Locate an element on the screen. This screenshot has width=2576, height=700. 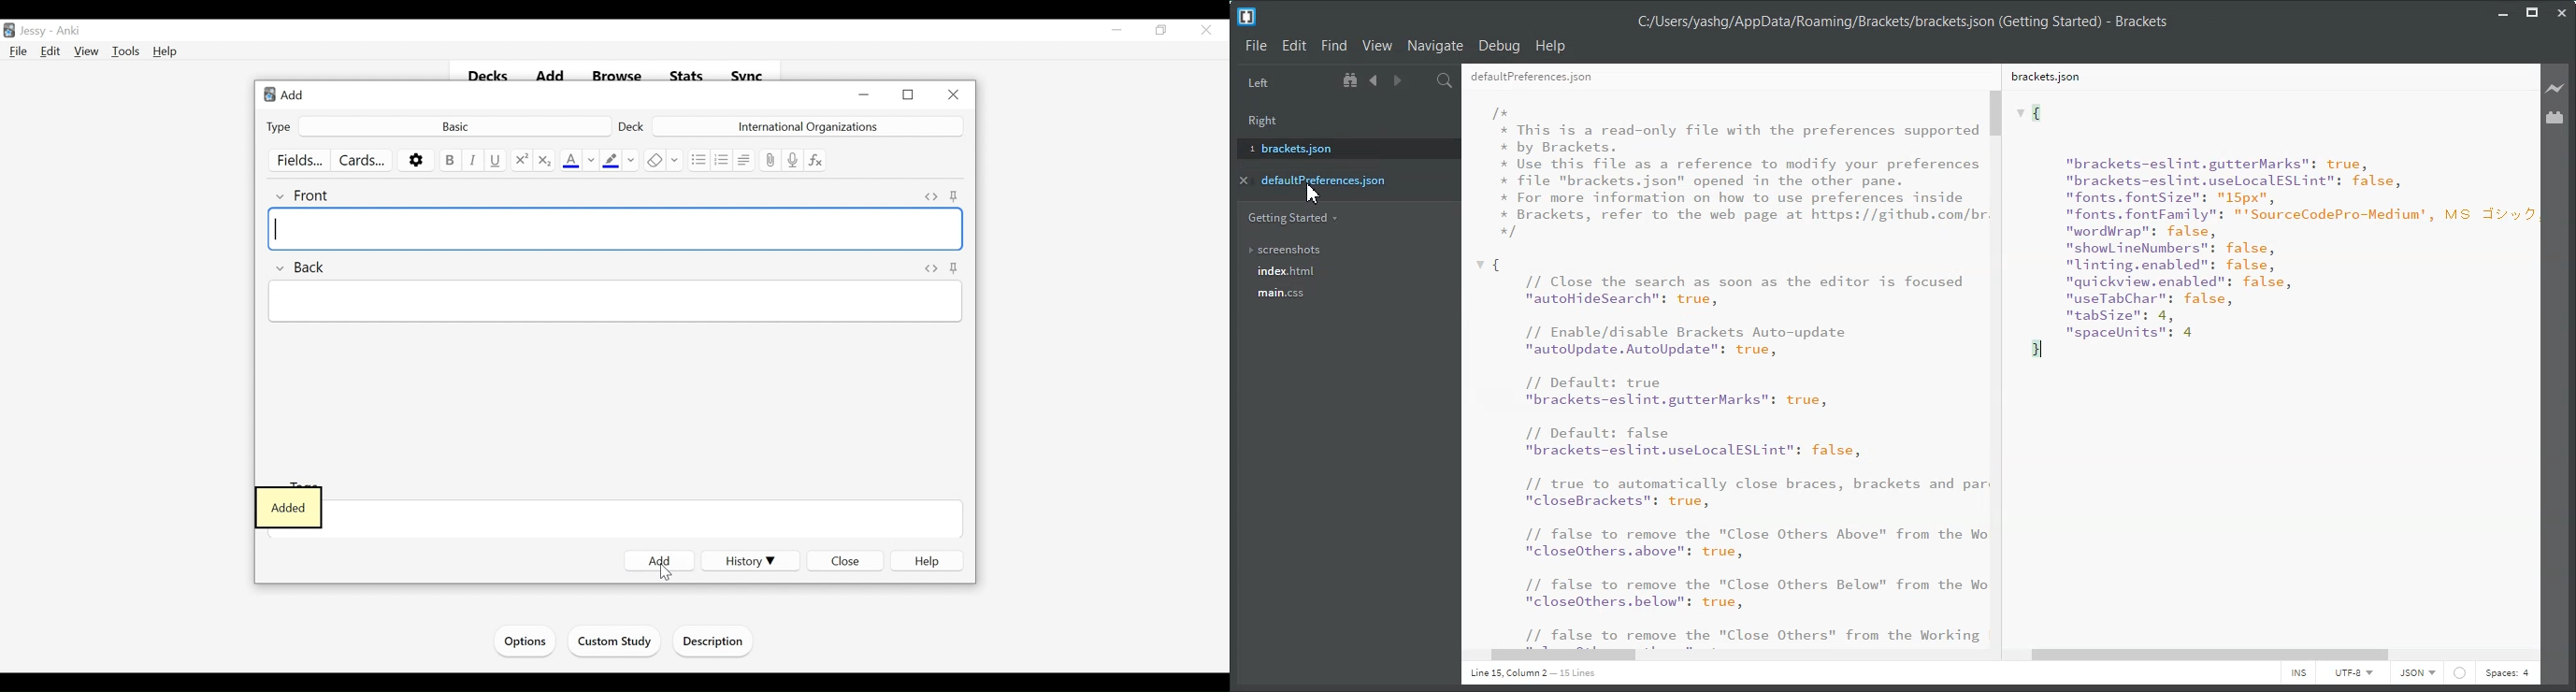
International Organisations is located at coordinates (807, 126).